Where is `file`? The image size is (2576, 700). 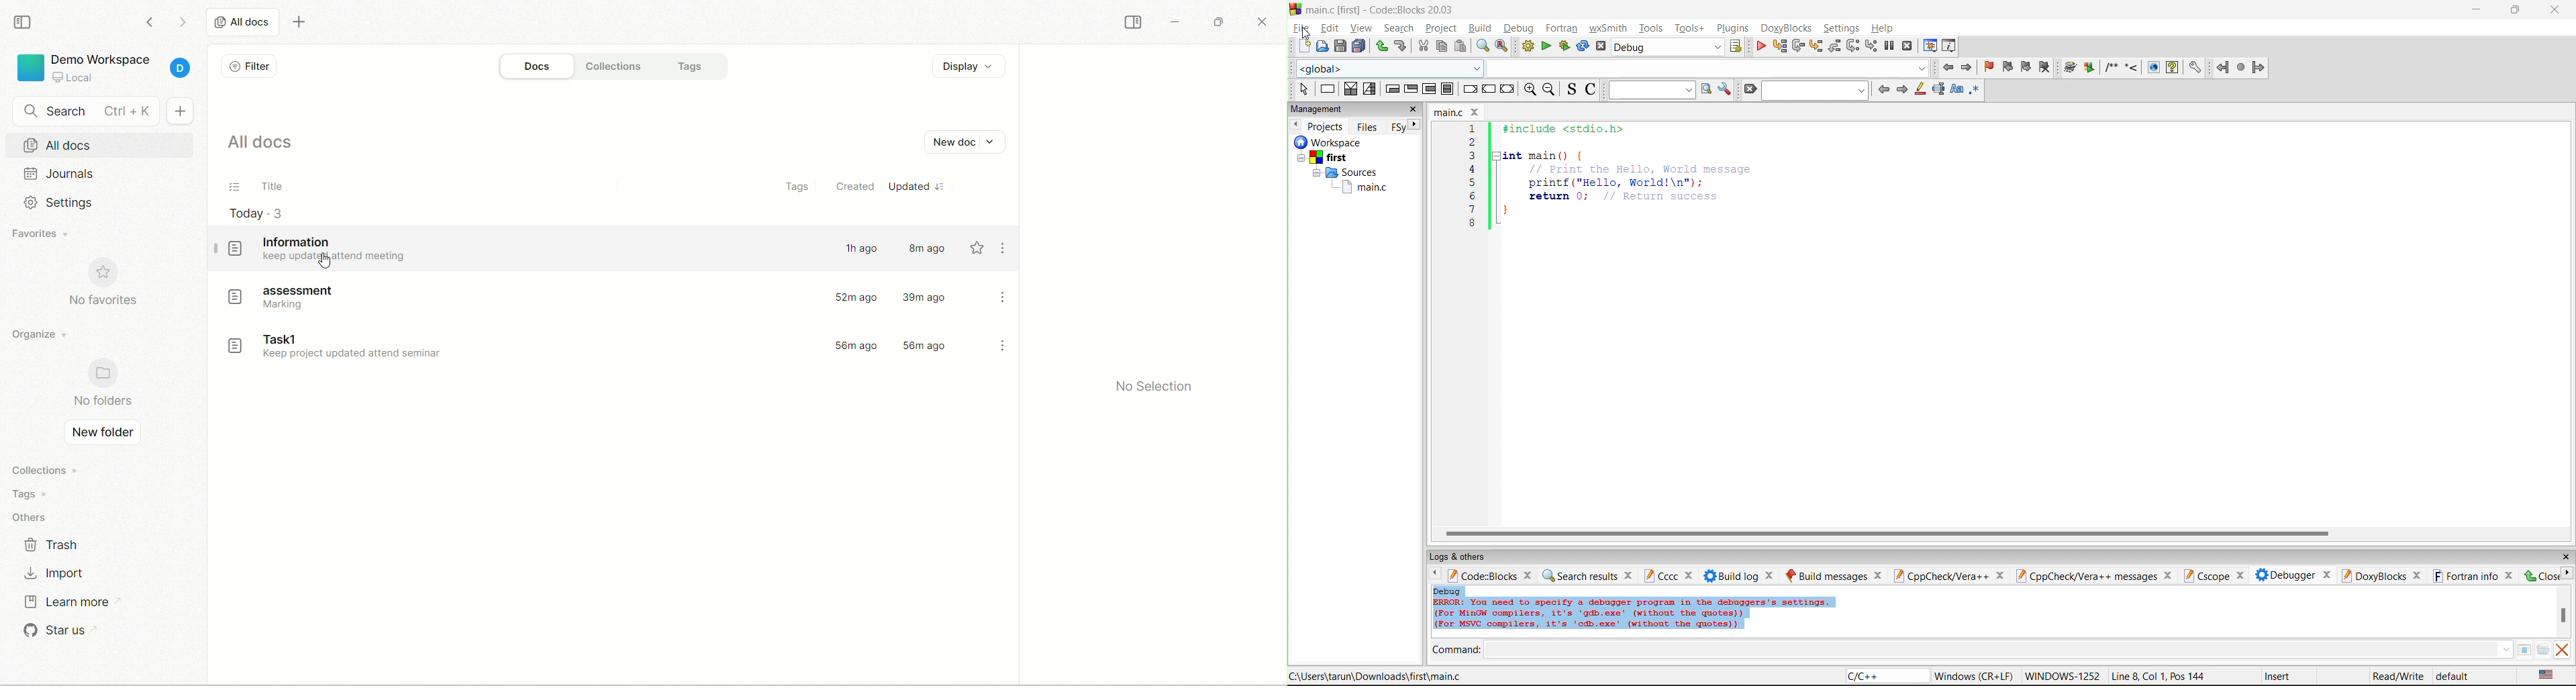 file is located at coordinates (1300, 26).